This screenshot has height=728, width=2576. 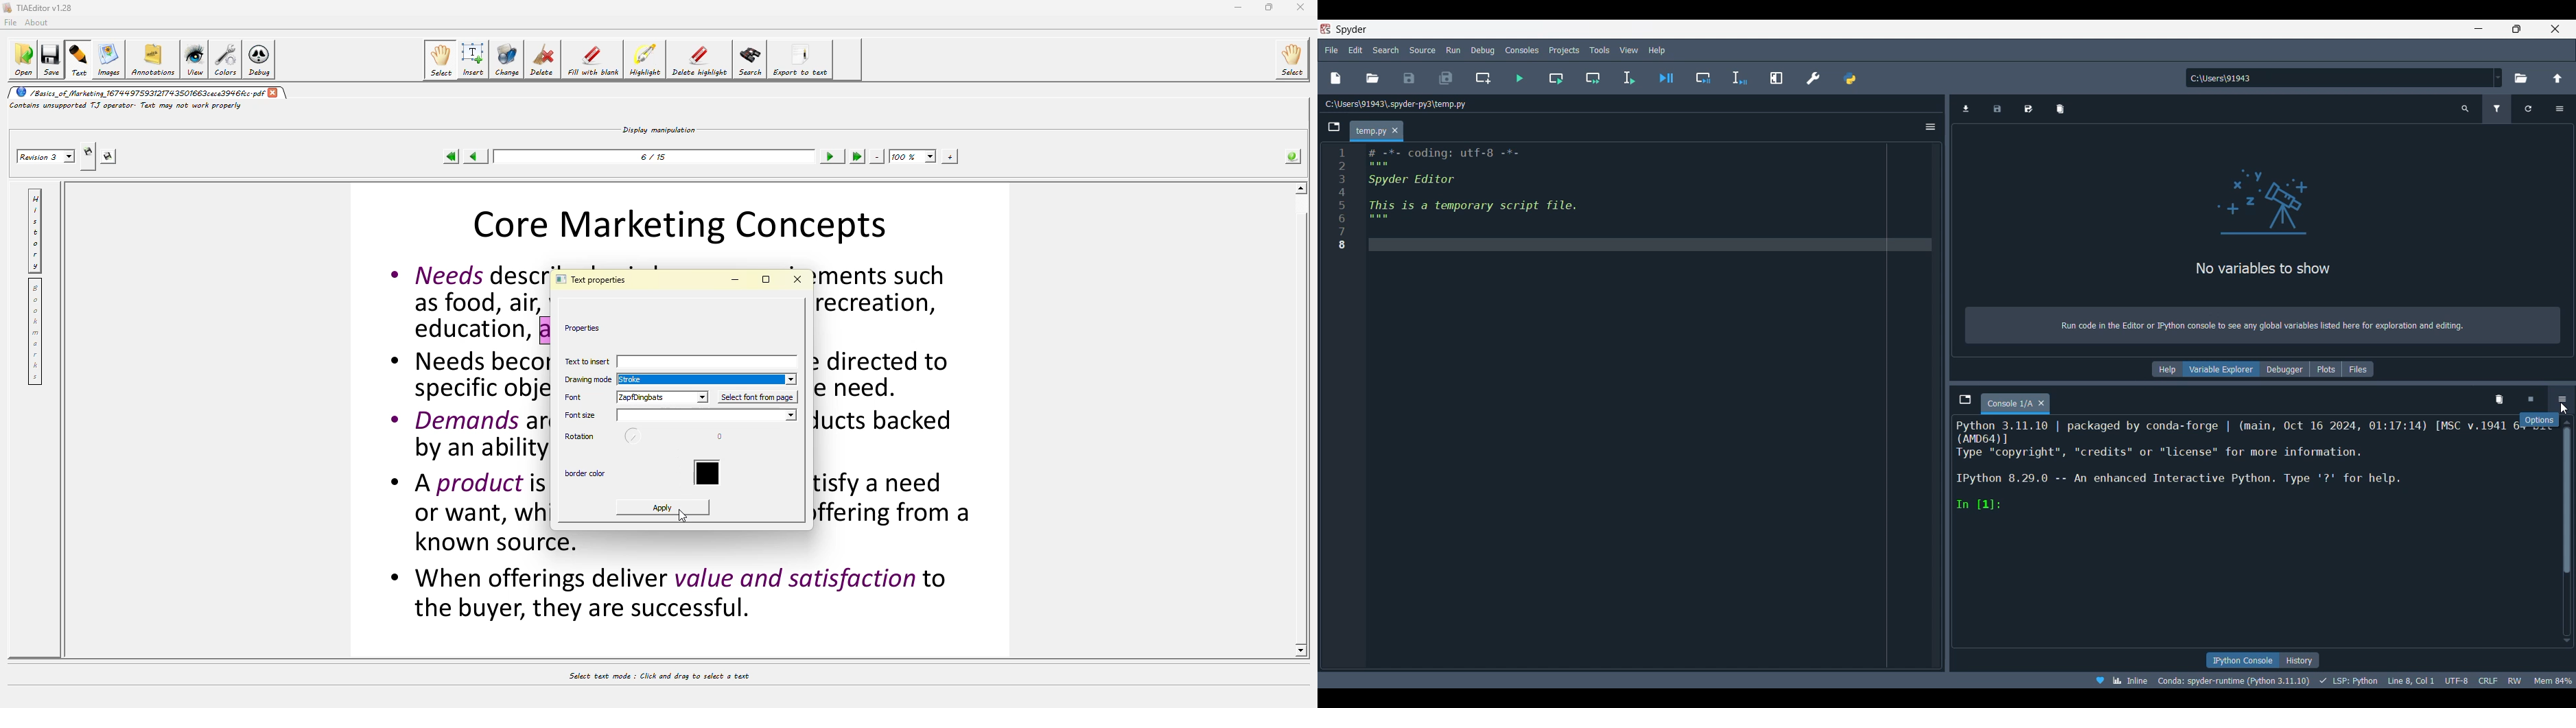 I want to click on Create new cell at current line, so click(x=1483, y=78).